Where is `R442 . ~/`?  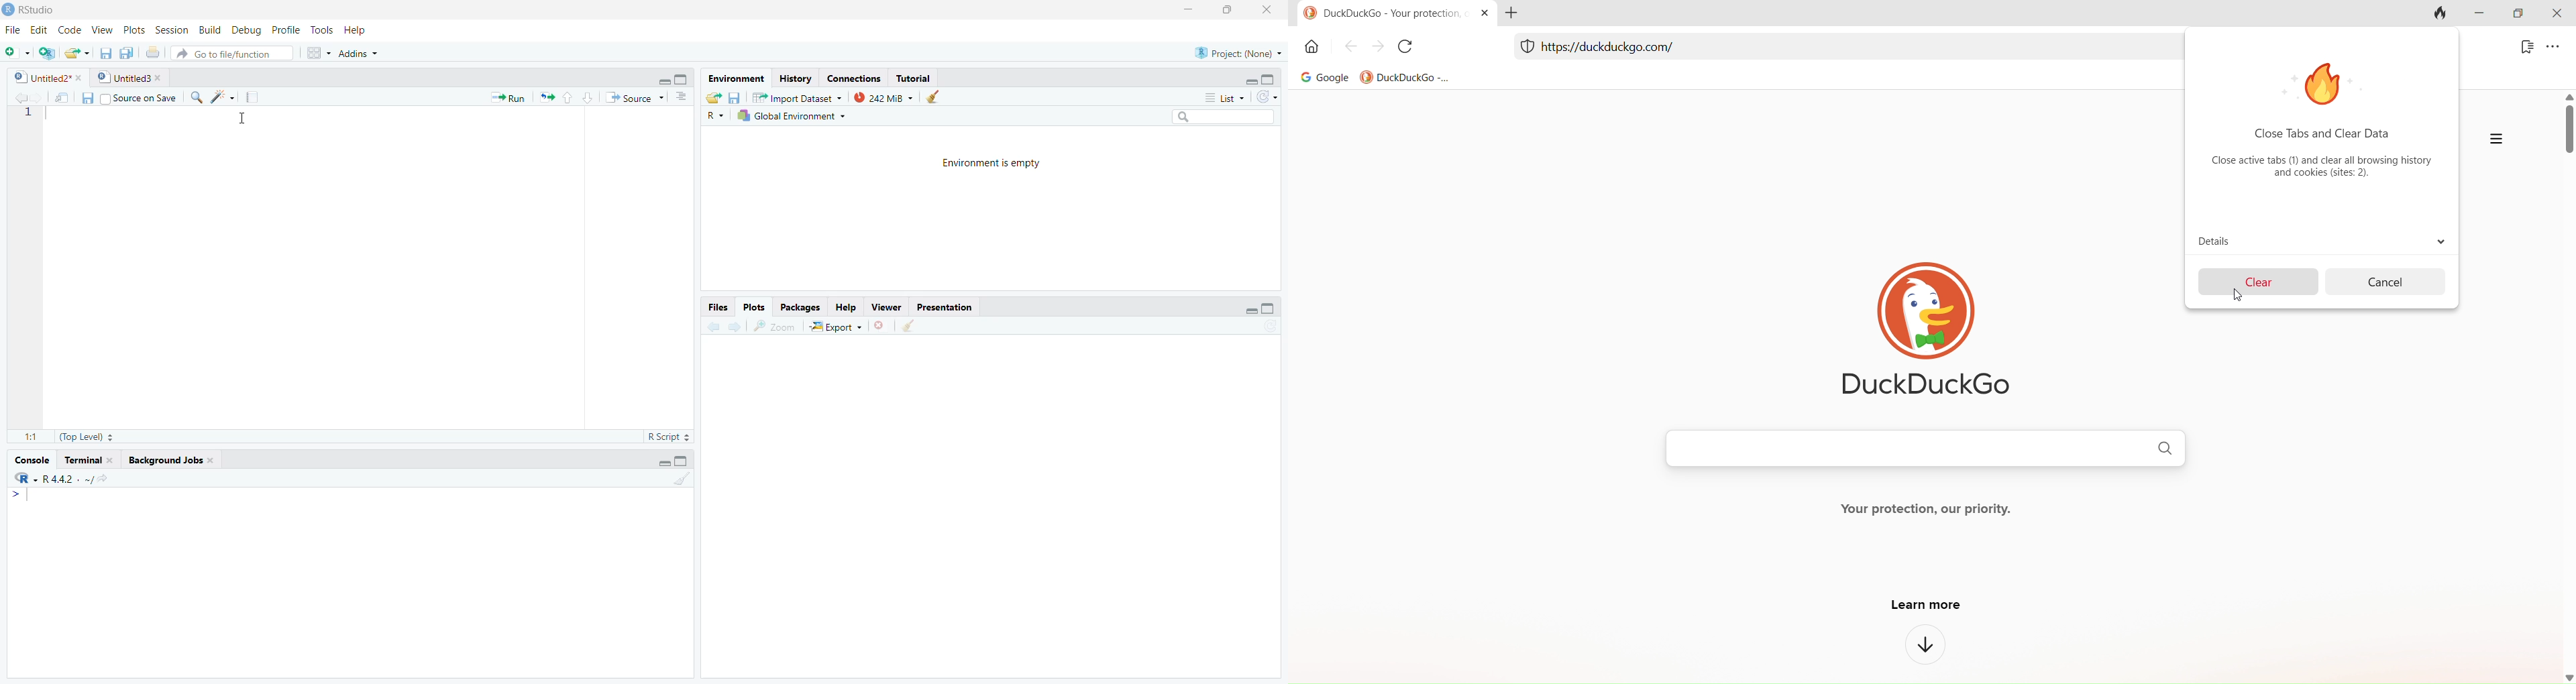 R442 . ~/ is located at coordinates (68, 477).